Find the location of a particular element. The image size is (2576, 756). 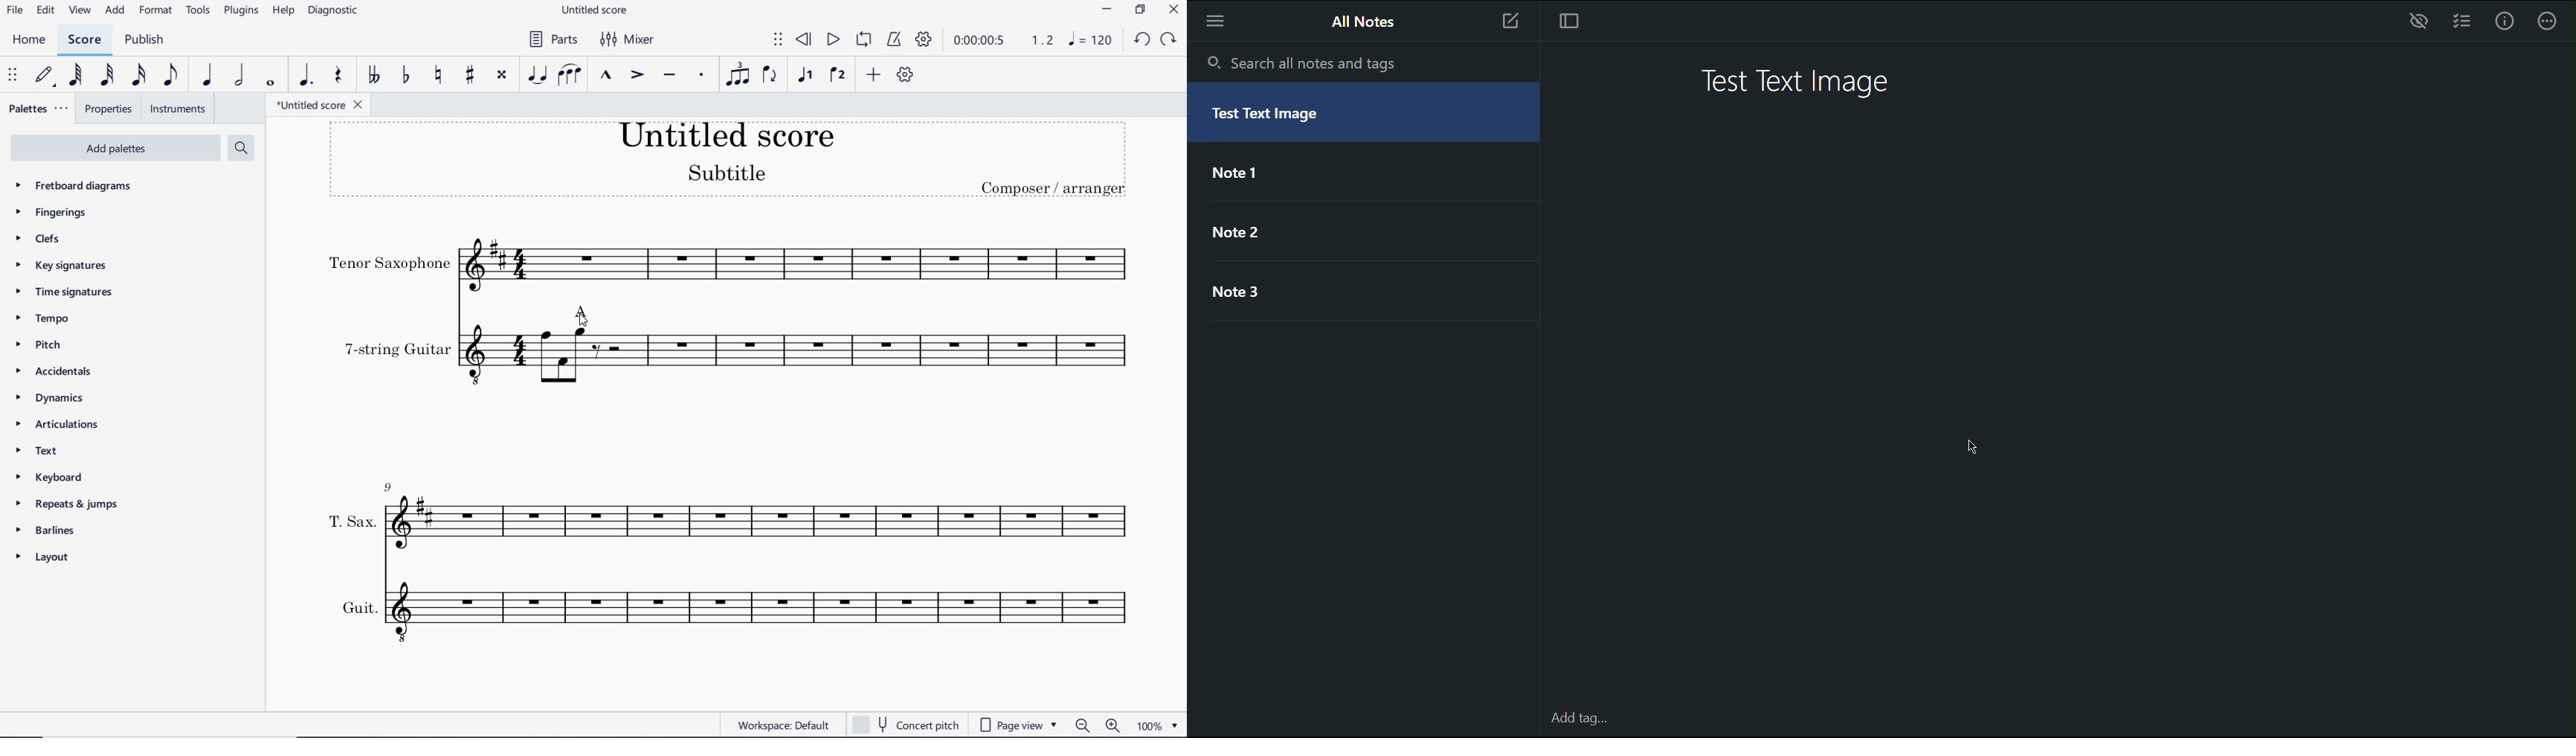

FLIP DIRECTION is located at coordinates (771, 76).